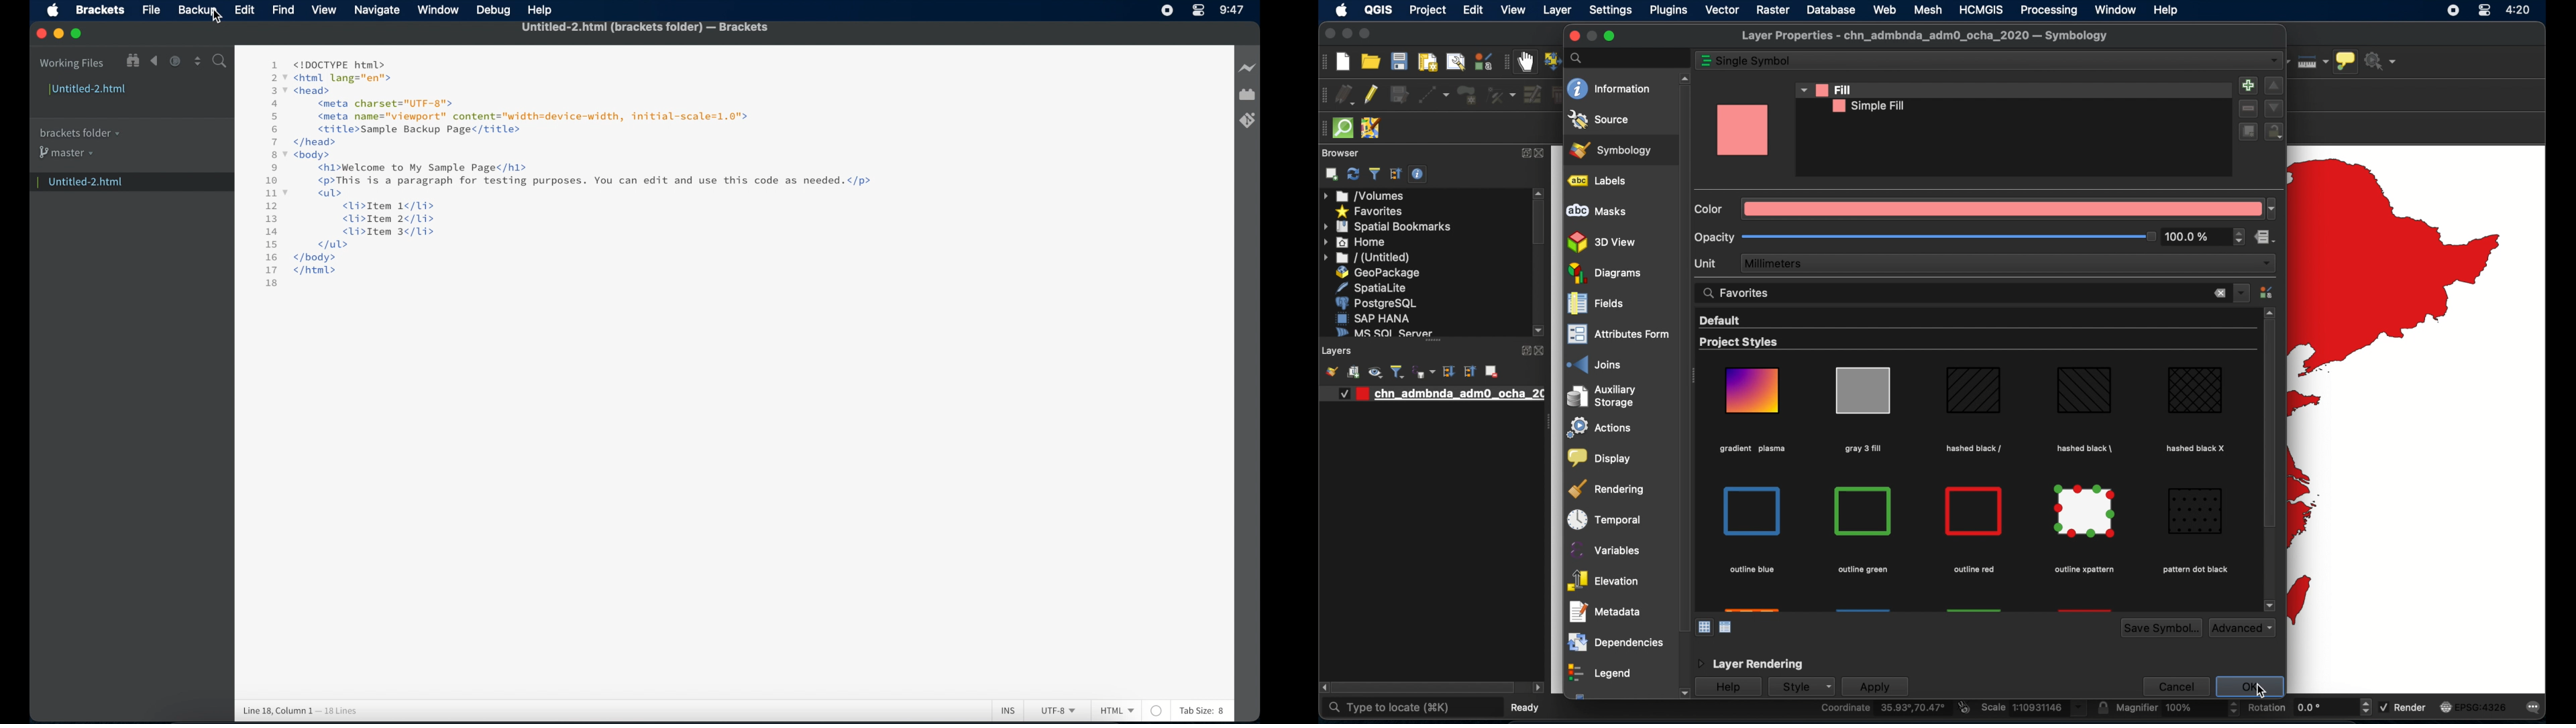 The image size is (2576, 728). I want to click on style manager, so click(1483, 62).